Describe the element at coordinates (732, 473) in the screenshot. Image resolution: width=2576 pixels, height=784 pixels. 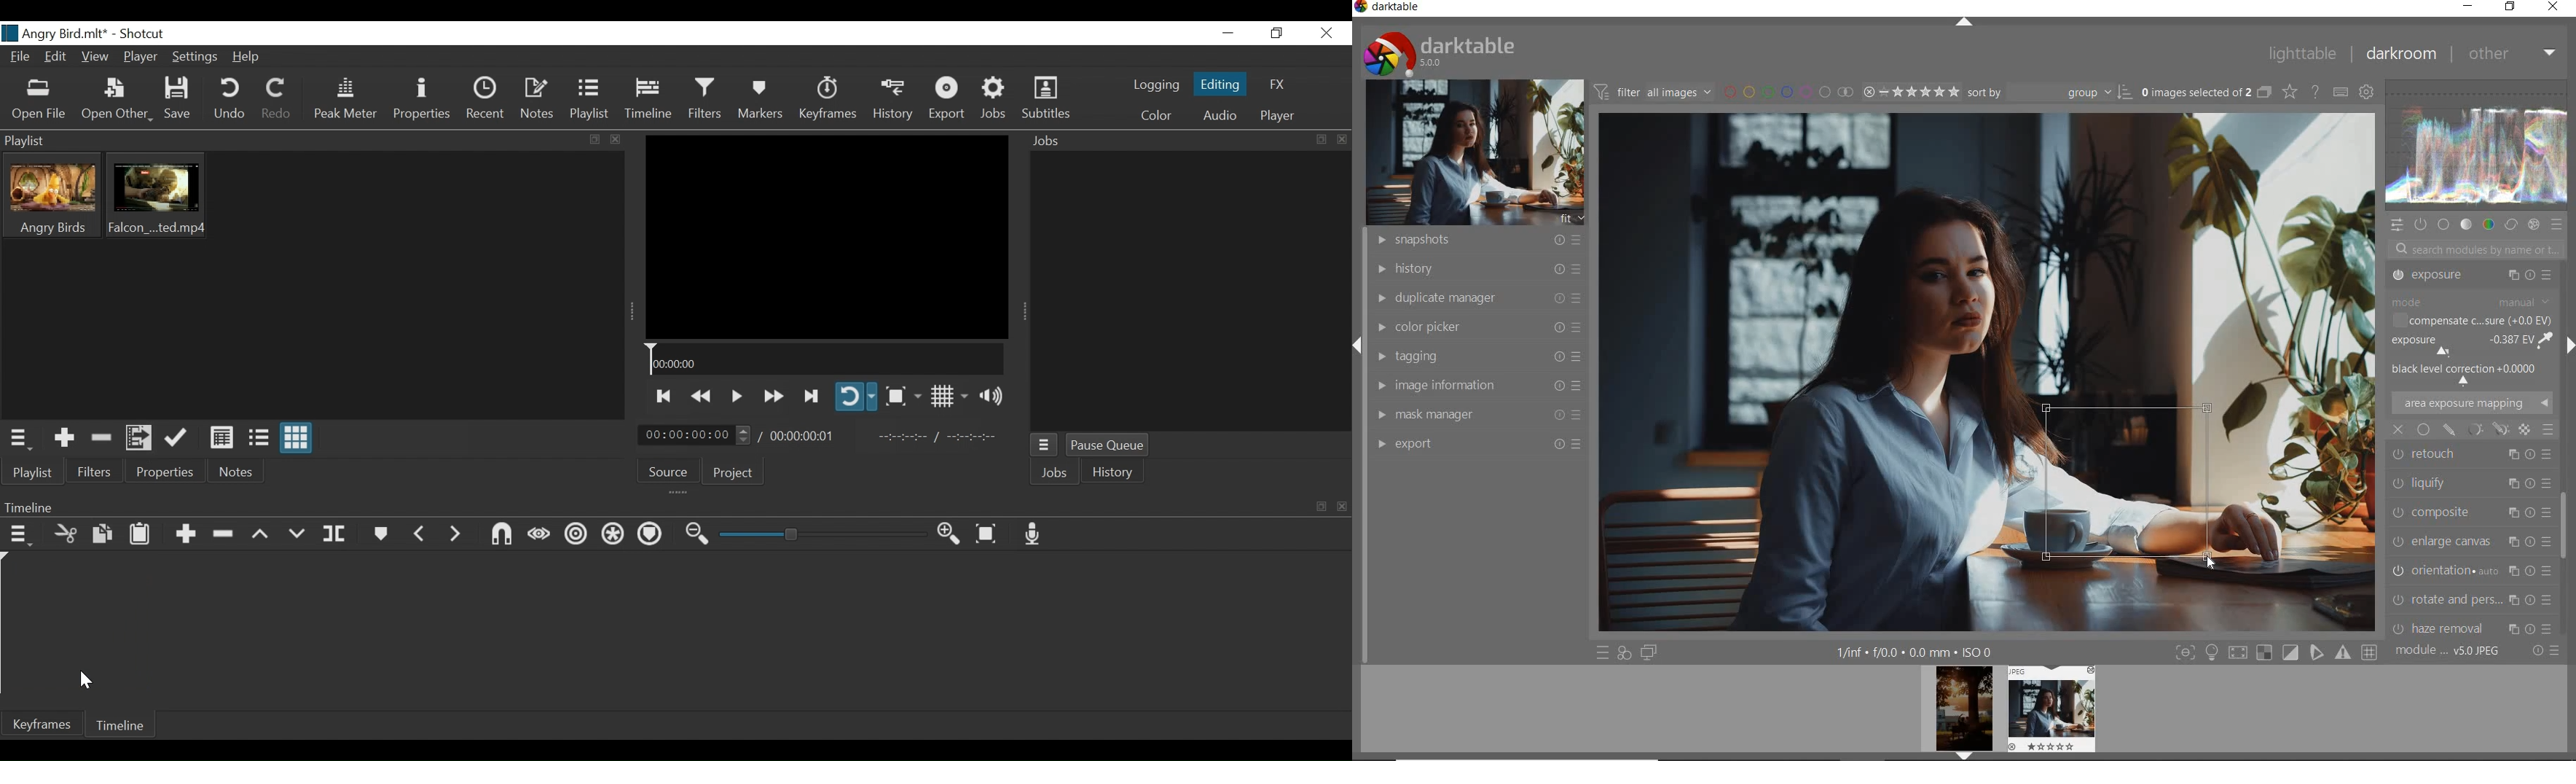
I see `Project` at that location.